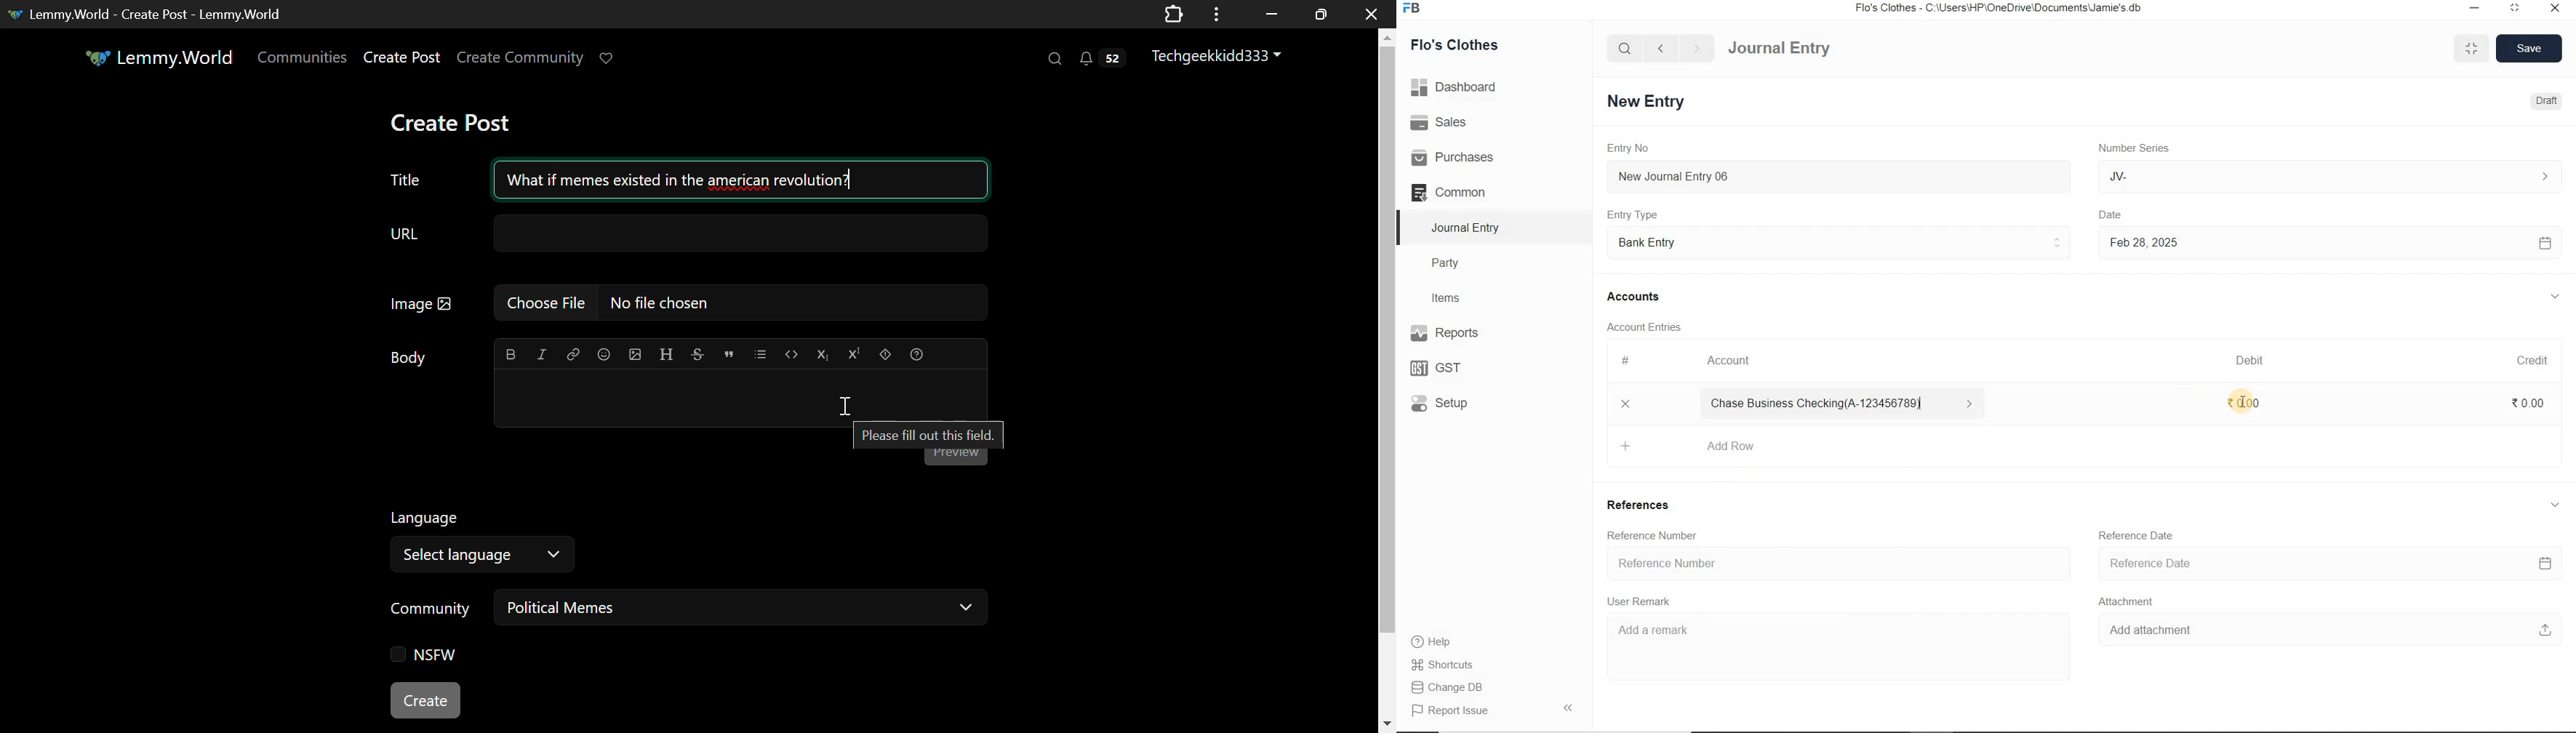  Describe the element at coordinates (1467, 334) in the screenshot. I see `Reports` at that location.